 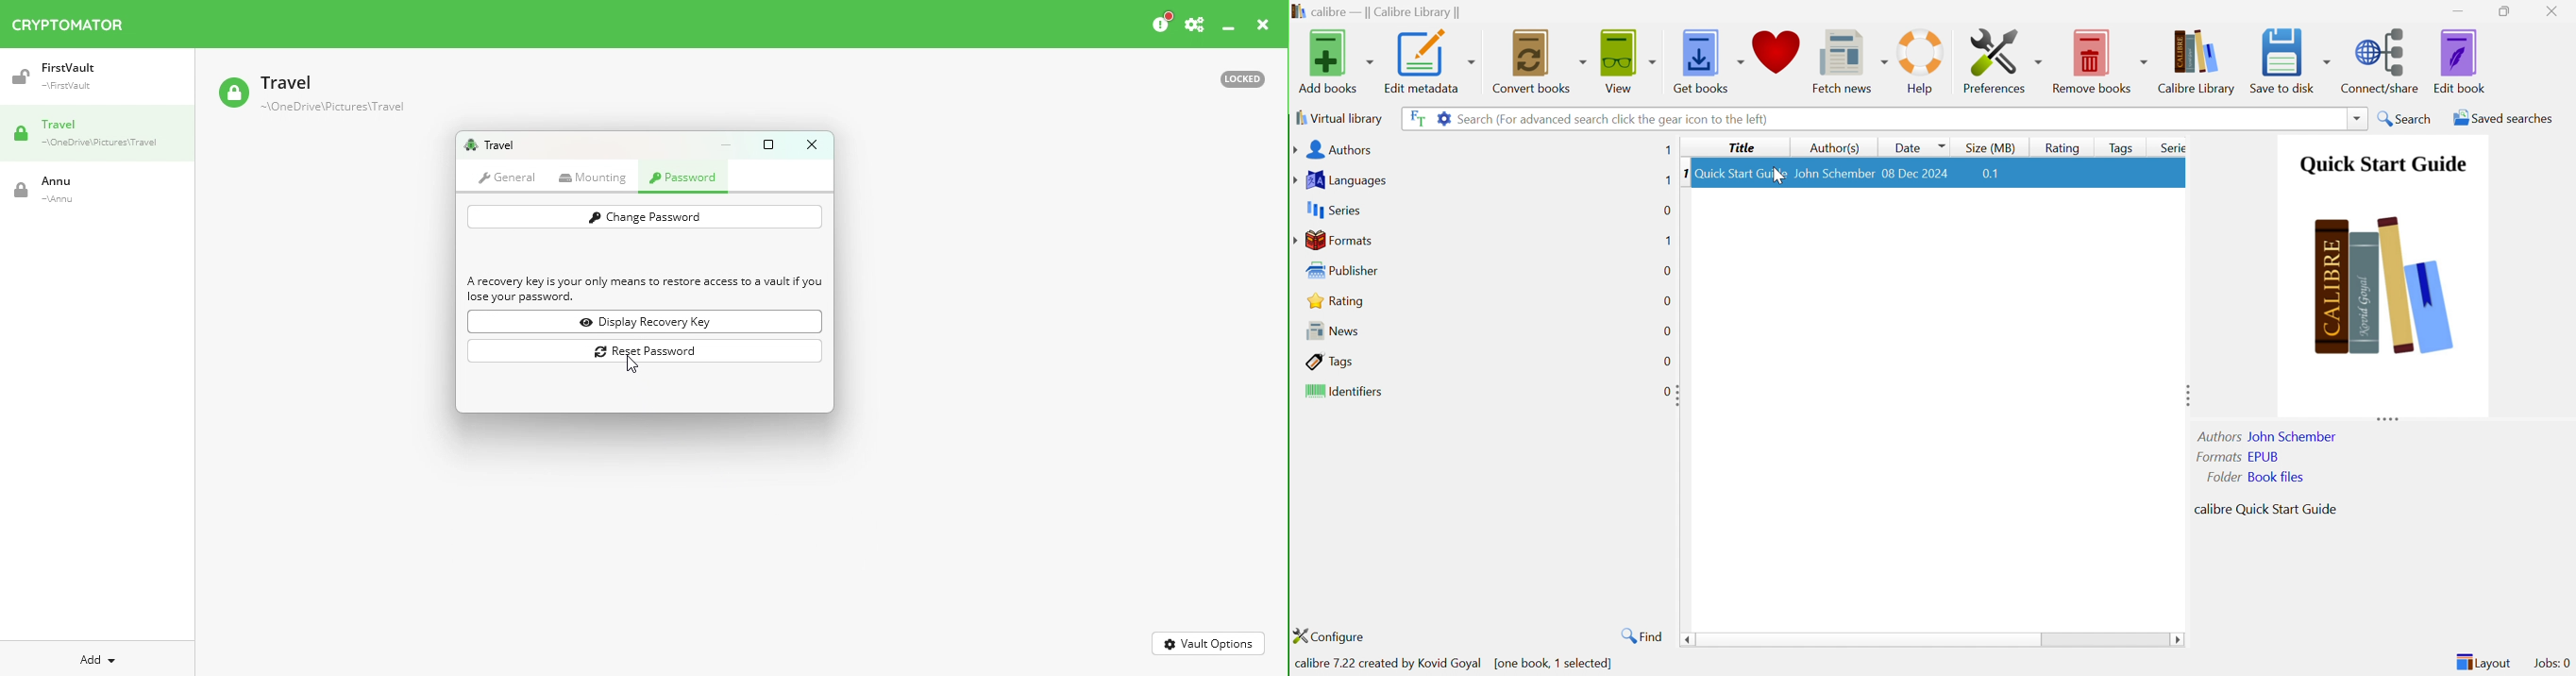 What do you see at coordinates (2462, 9) in the screenshot?
I see `Minimize` at bounding box center [2462, 9].